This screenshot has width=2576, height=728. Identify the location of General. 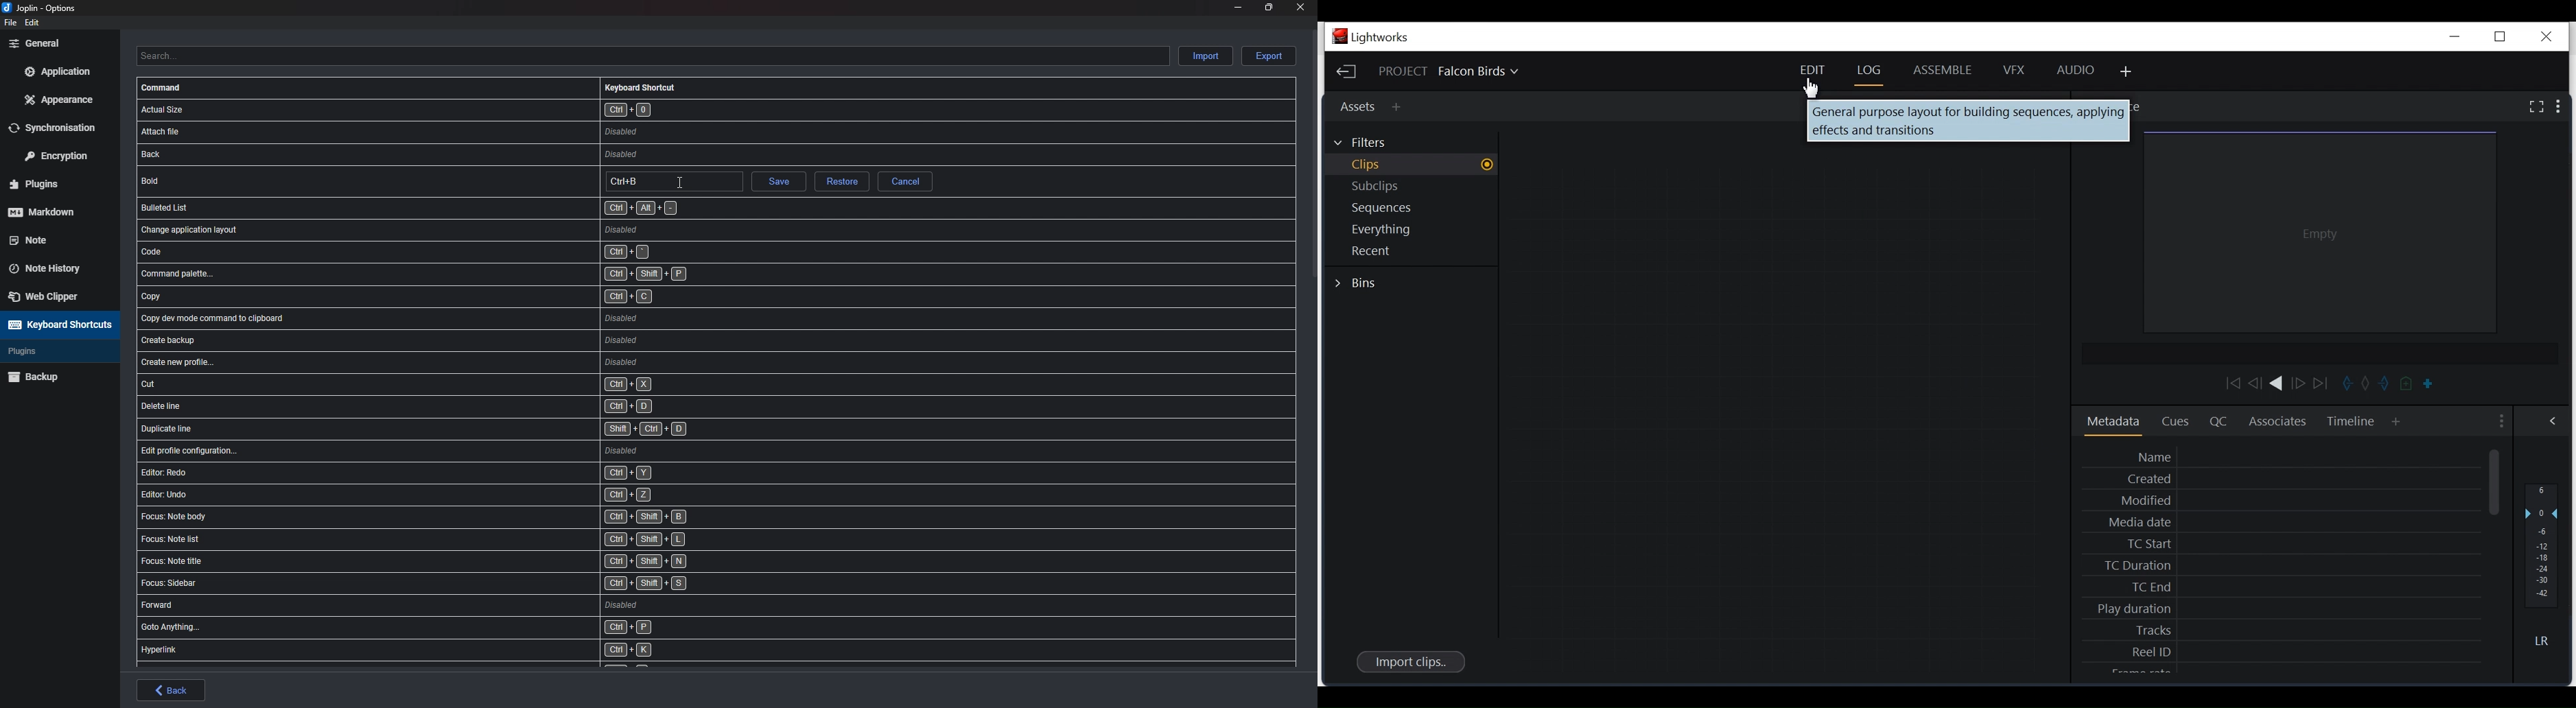
(56, 43).